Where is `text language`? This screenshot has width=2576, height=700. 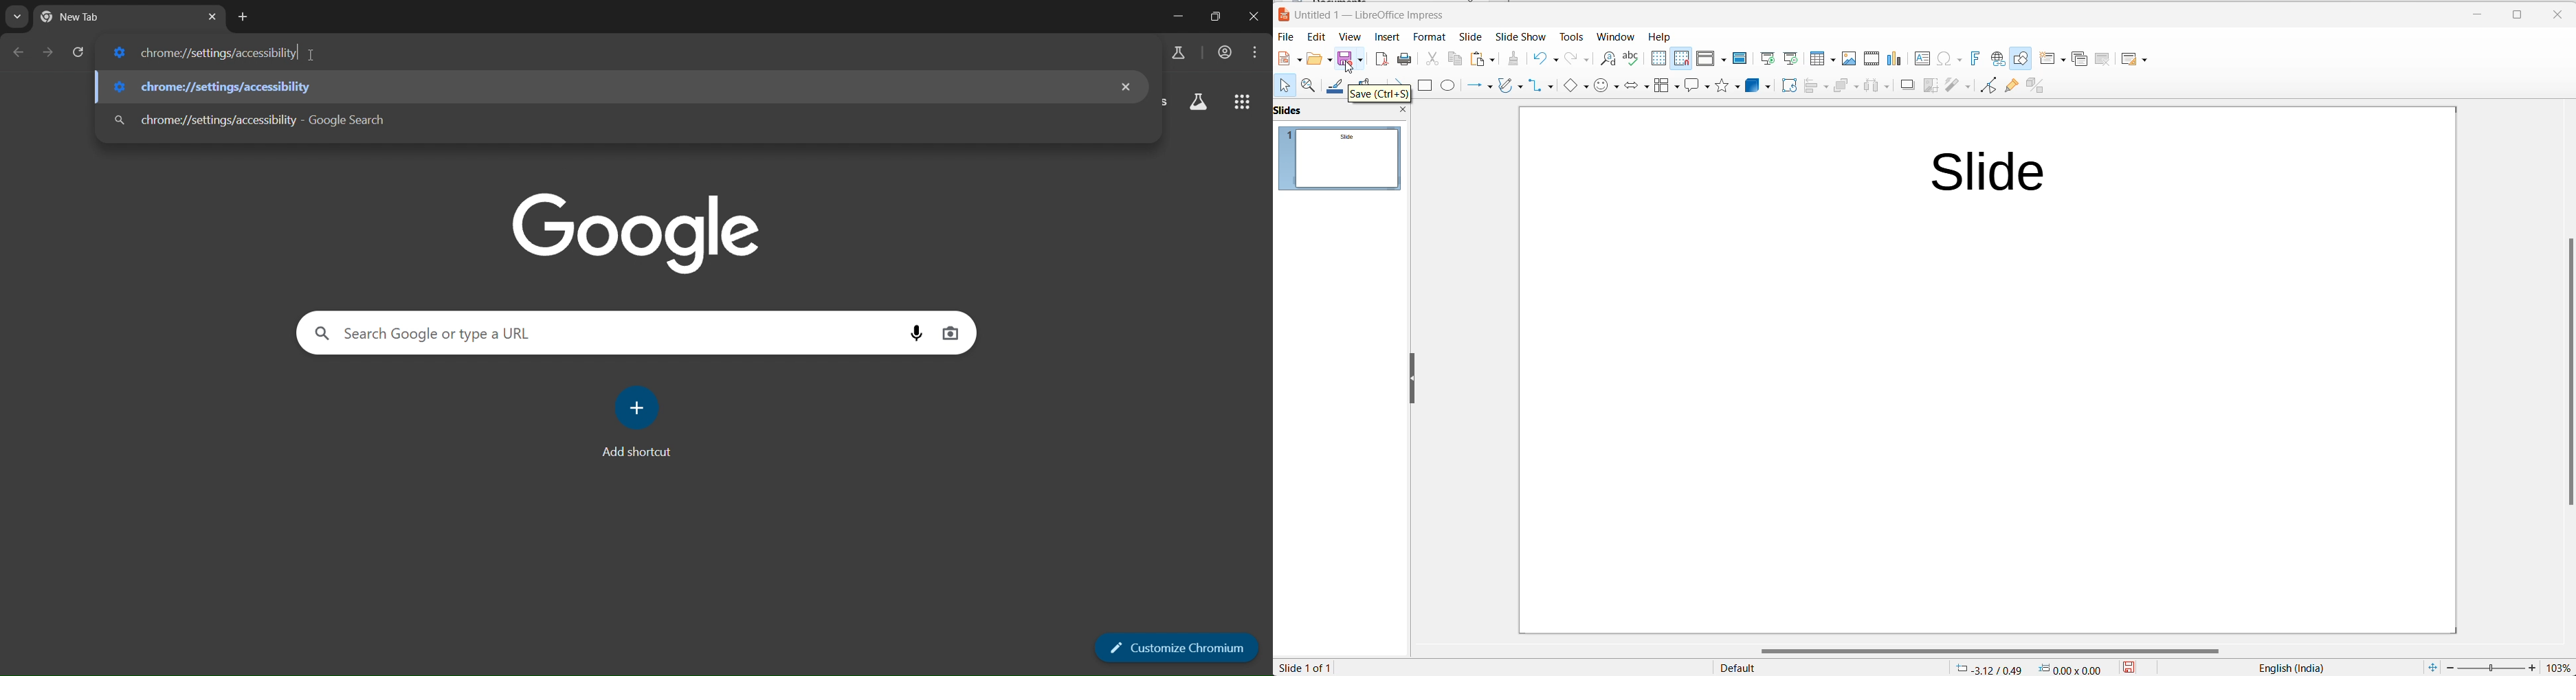
text language is located at coordinates (2284, 667).